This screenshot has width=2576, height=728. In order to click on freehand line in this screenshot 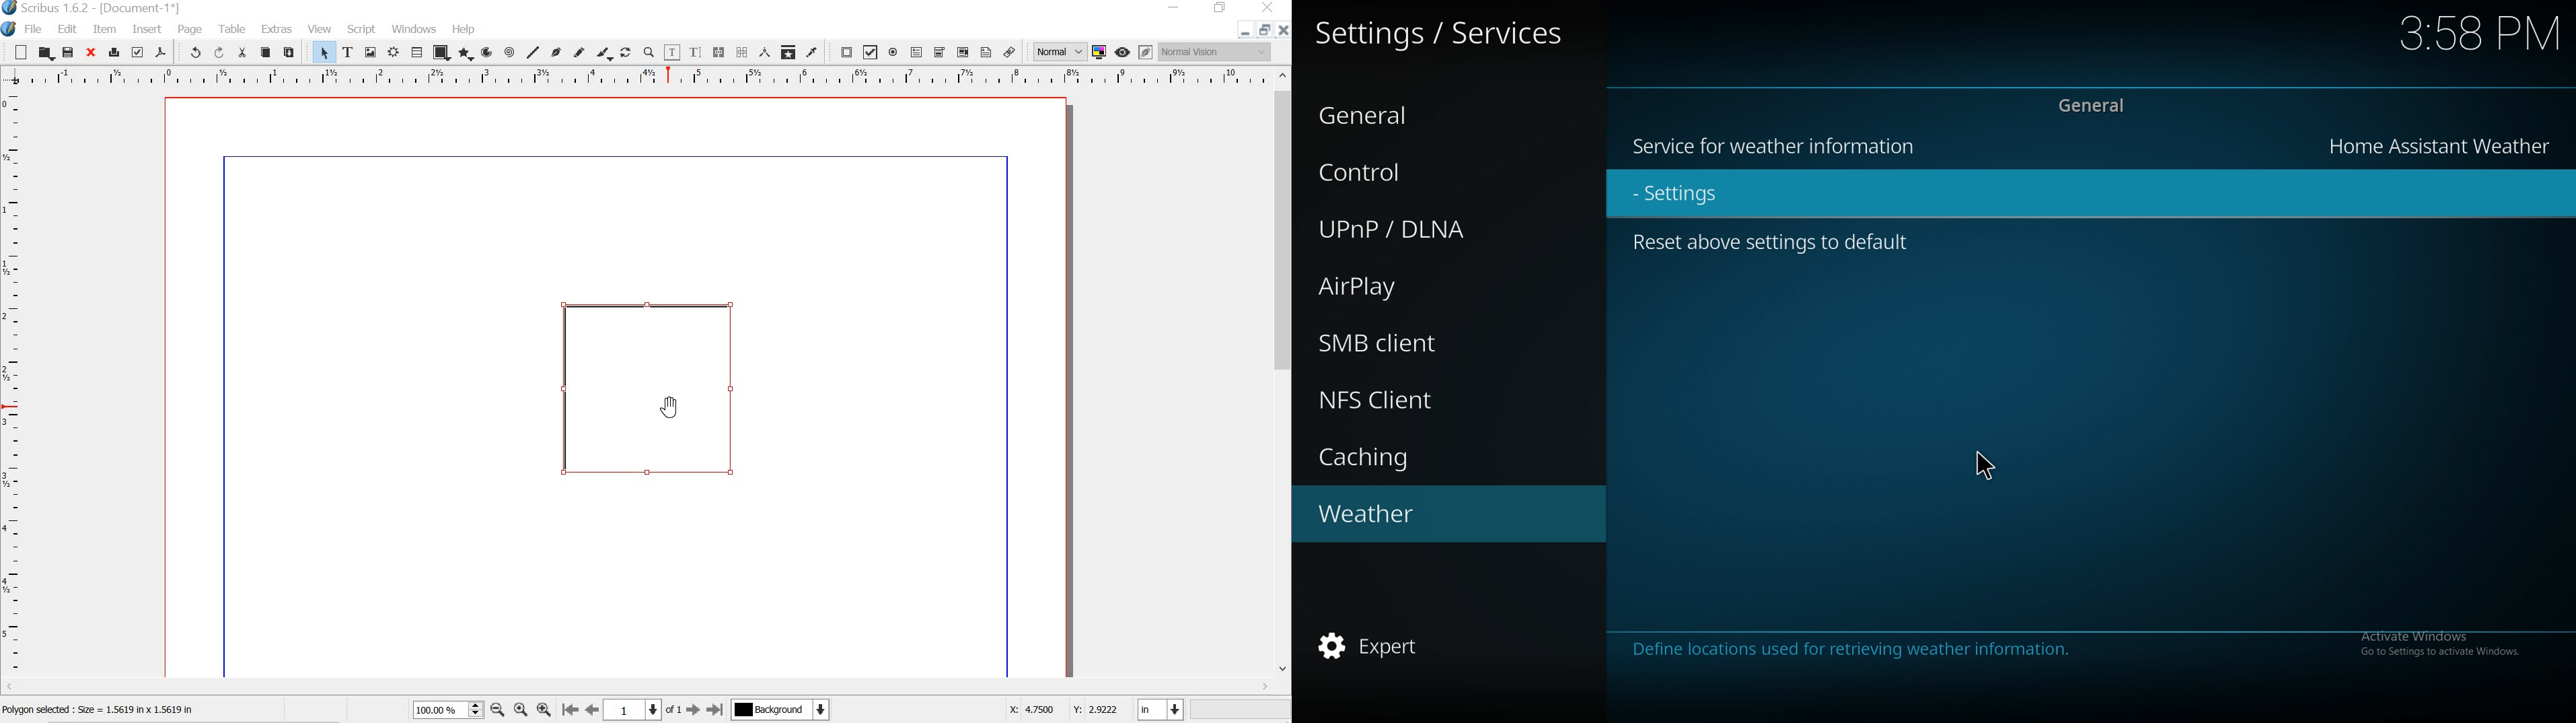, I will do `click(579, 51)`.